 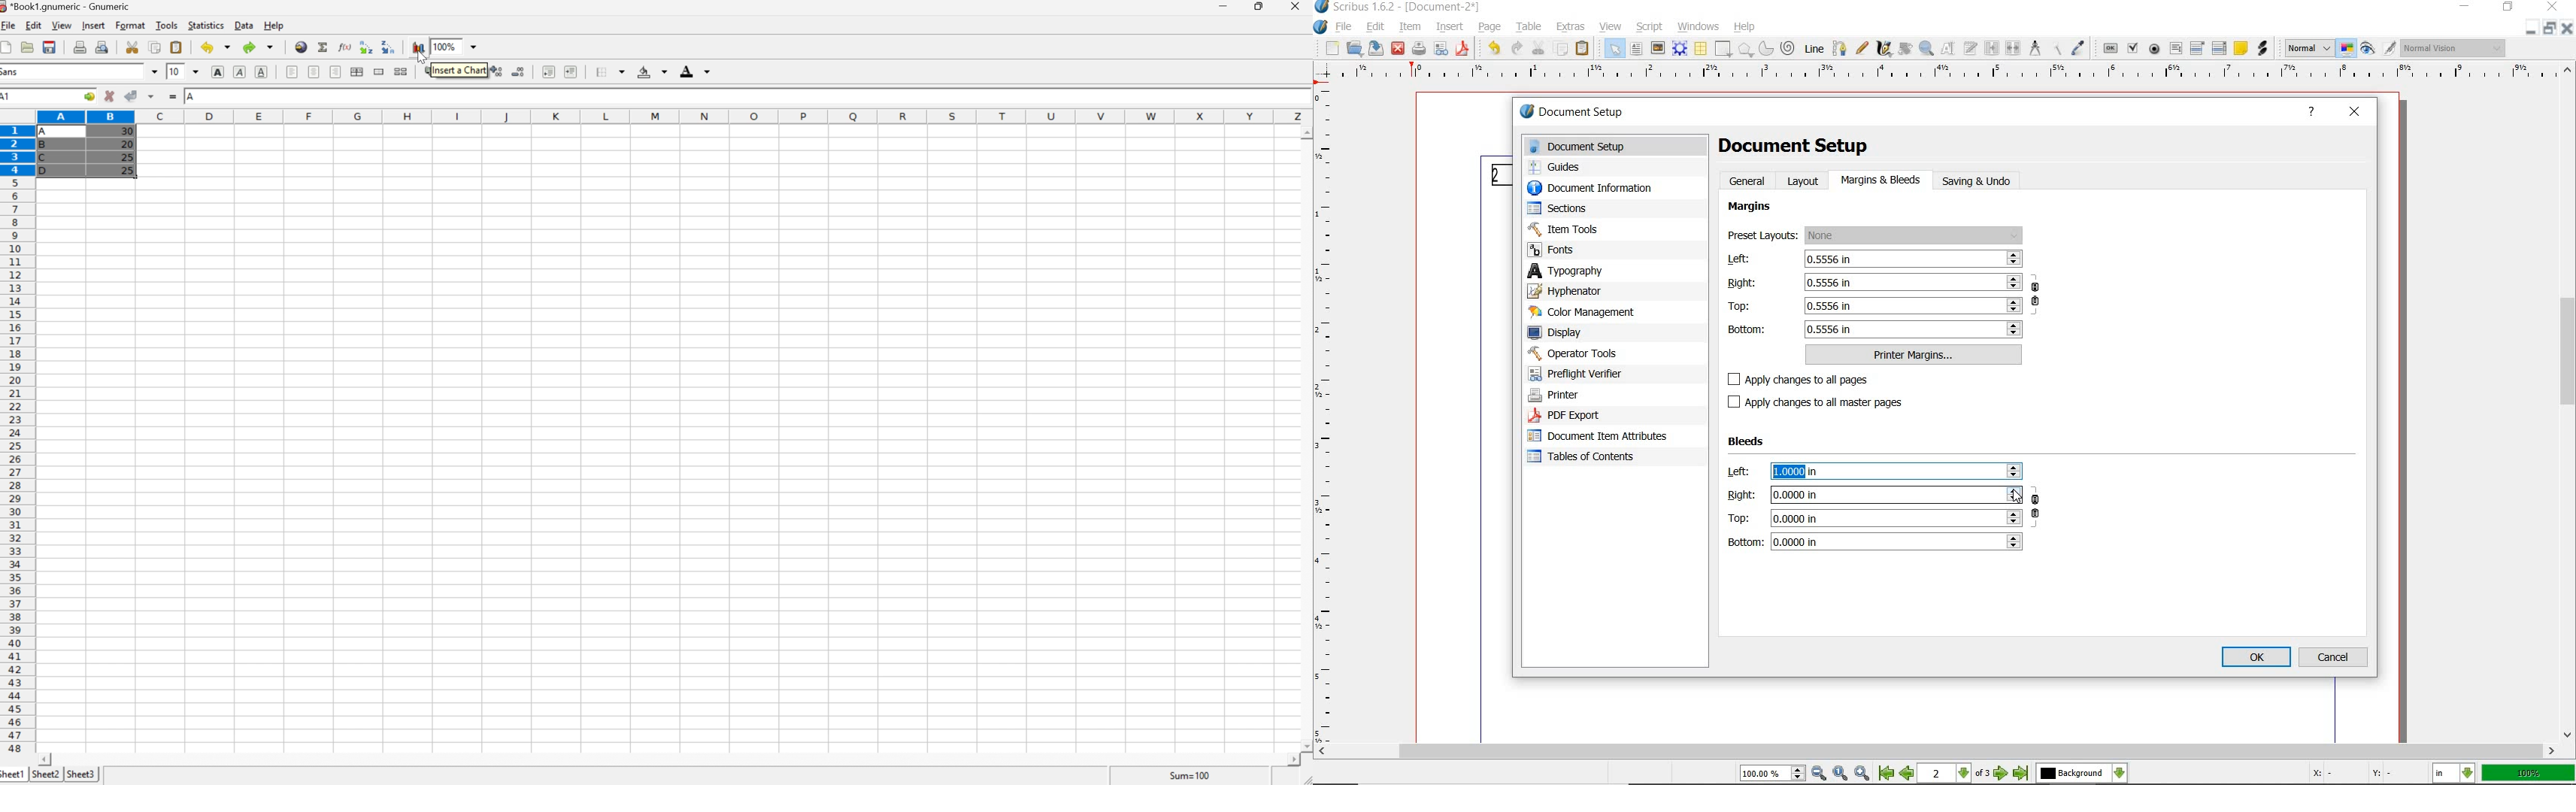 I want to click on Last Page, so click(x=2022, y=774).